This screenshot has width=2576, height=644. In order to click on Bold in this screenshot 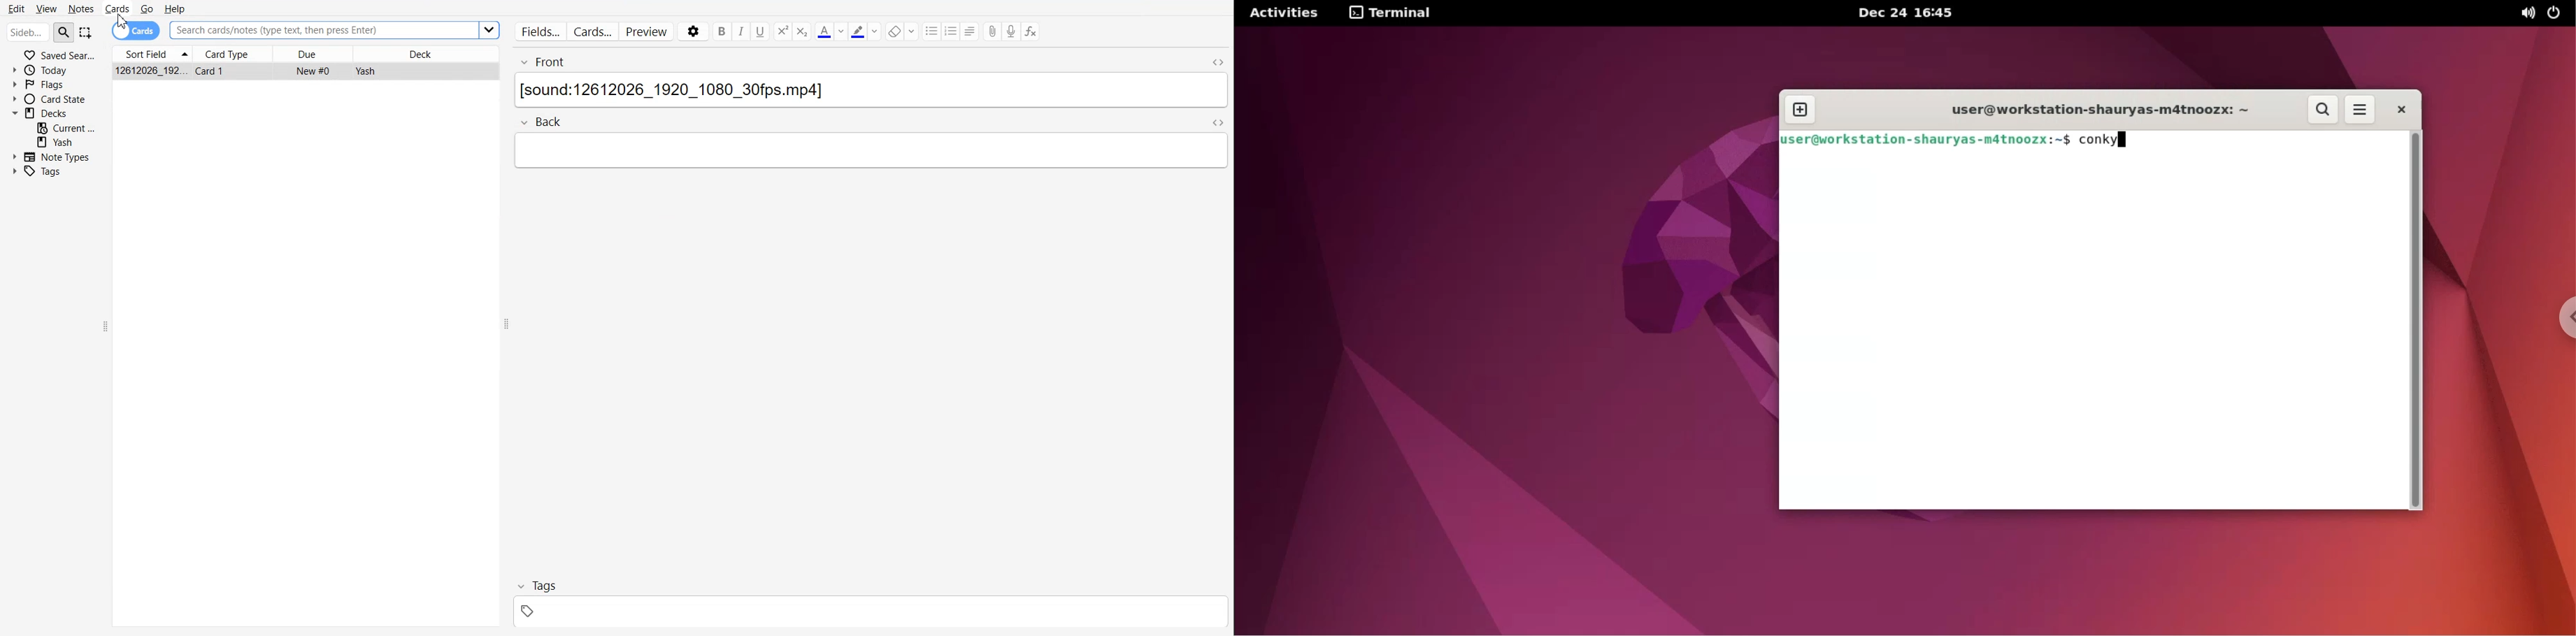, I will do `click(721, 31)`.